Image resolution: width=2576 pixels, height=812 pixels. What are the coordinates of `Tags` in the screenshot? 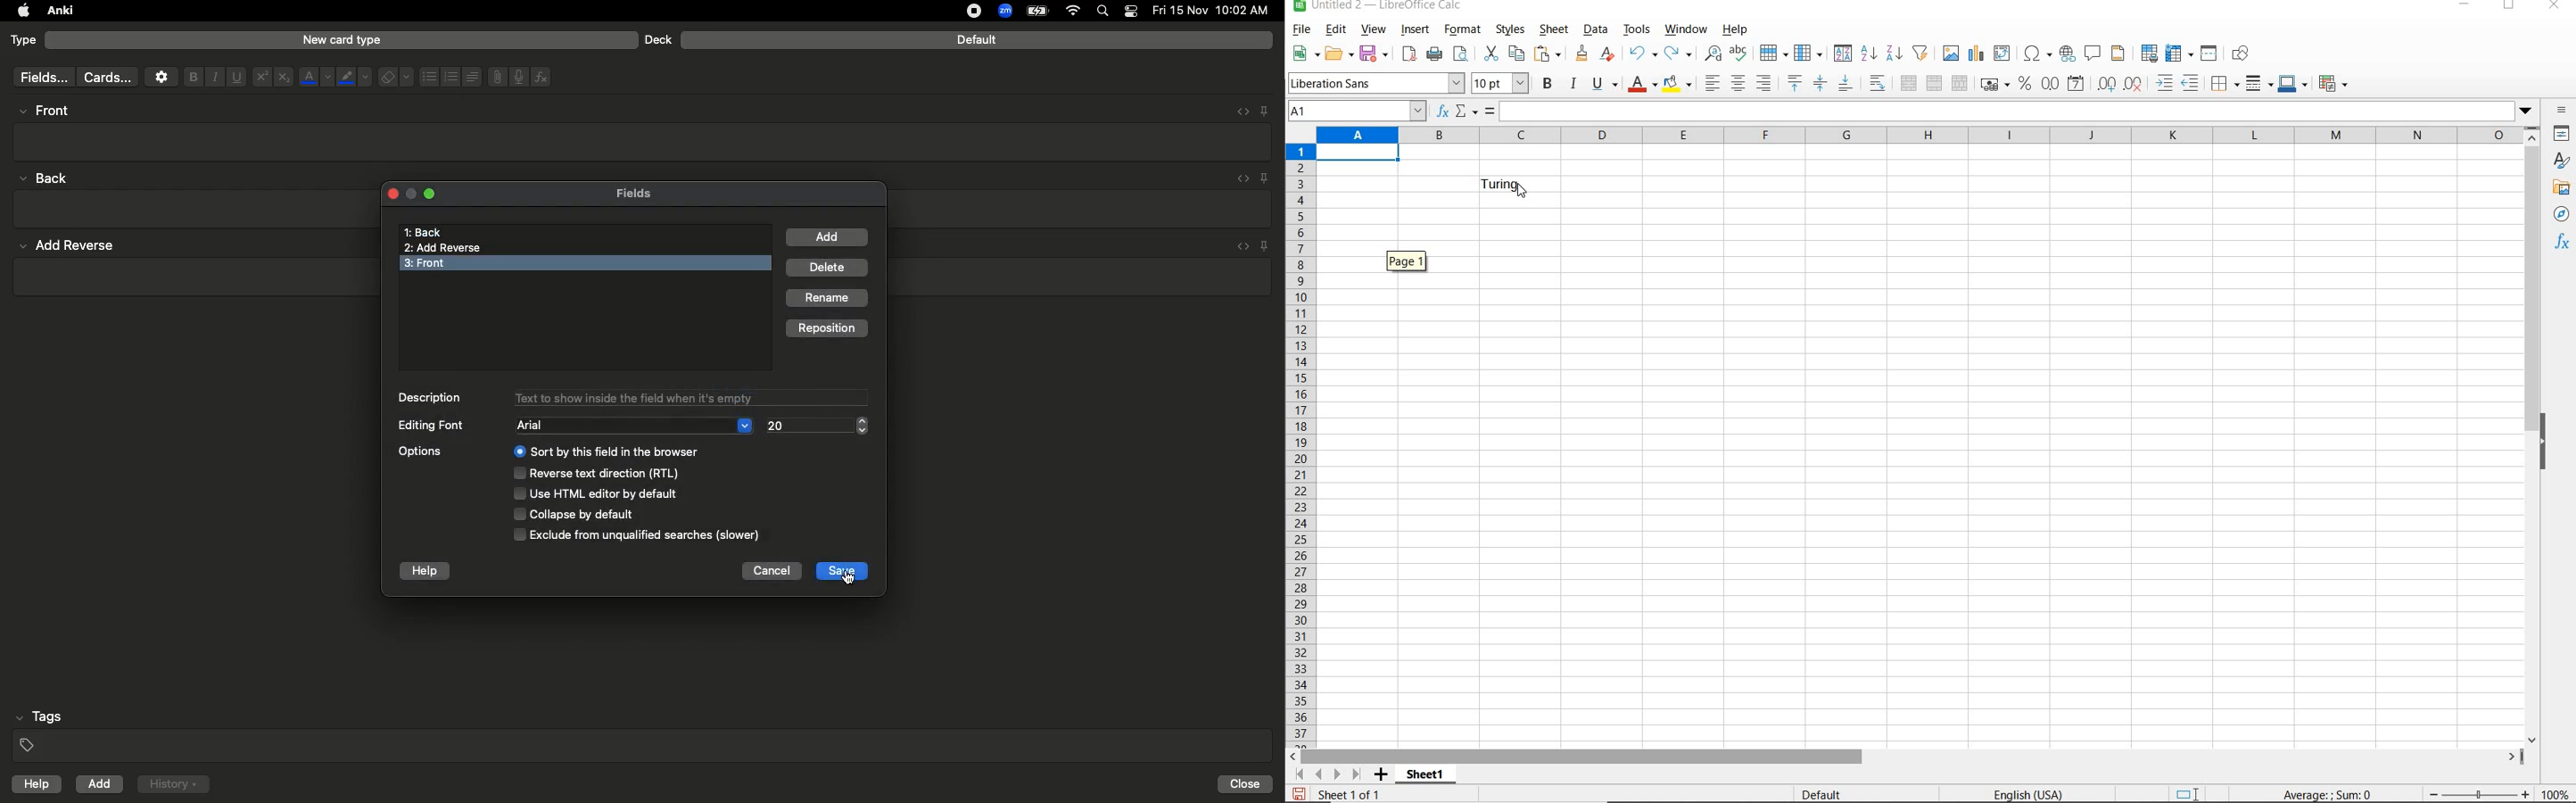 It's located at (644, 732).